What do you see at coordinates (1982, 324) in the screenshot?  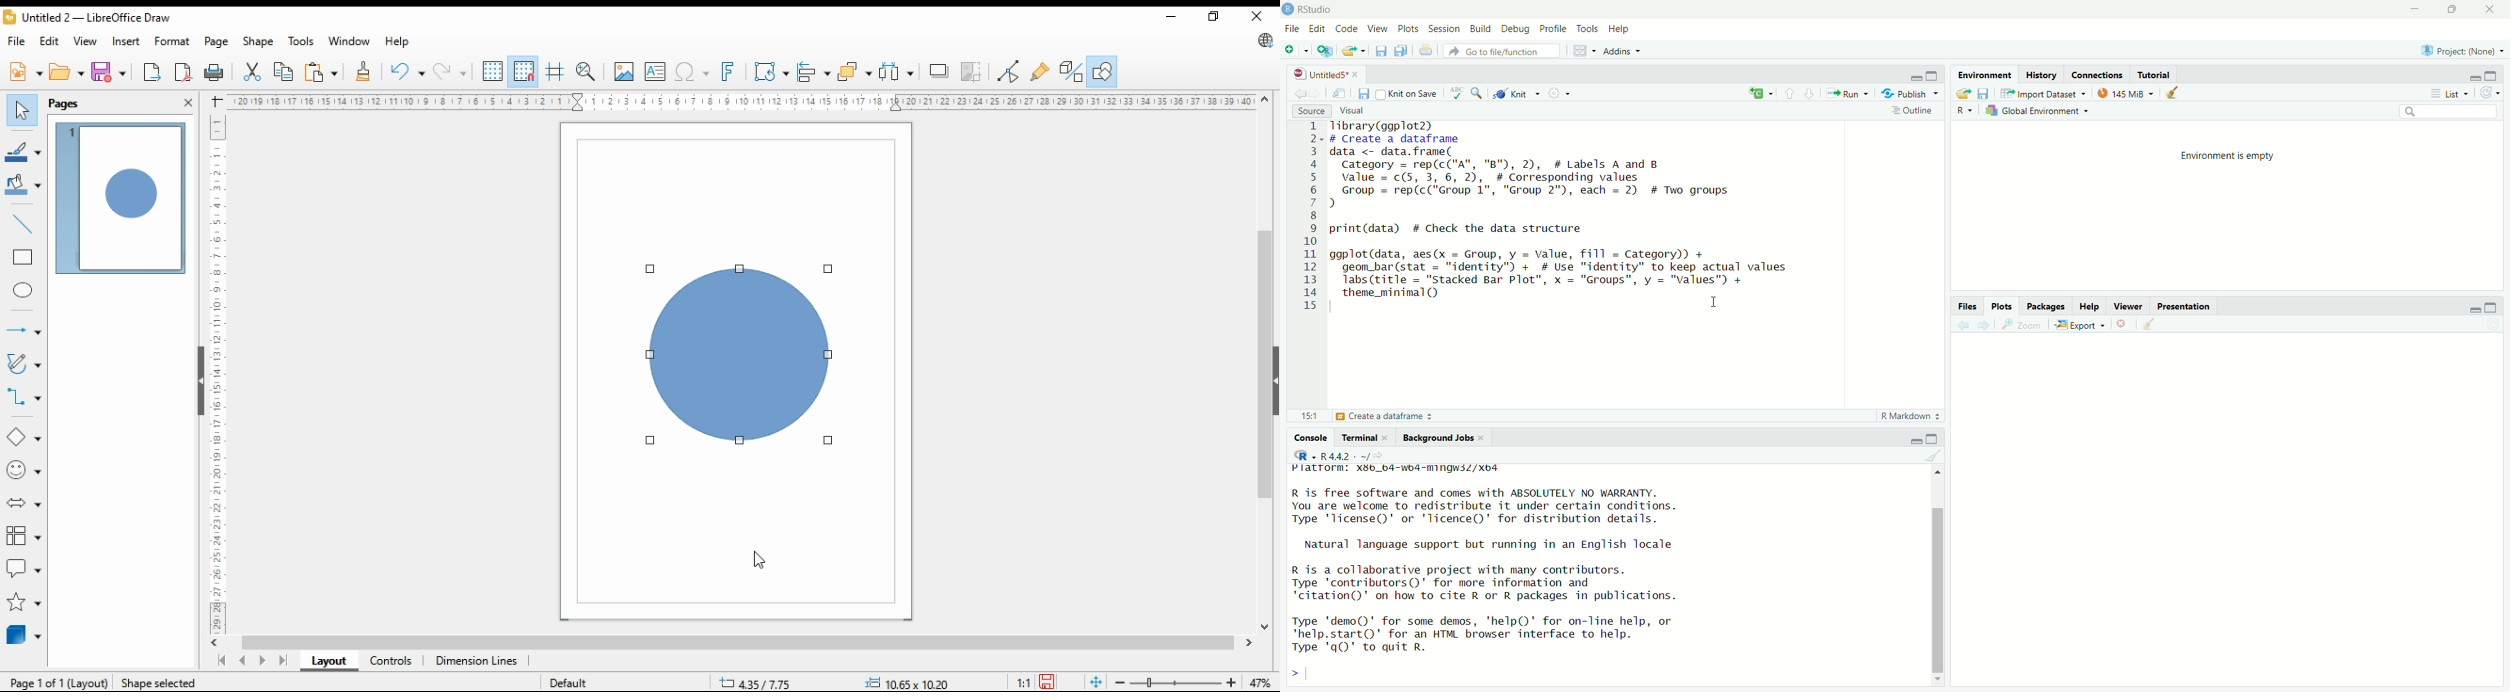 I see `Go forward to the next source location (Ctrl + F10)` at bounding box center [1982, 324].